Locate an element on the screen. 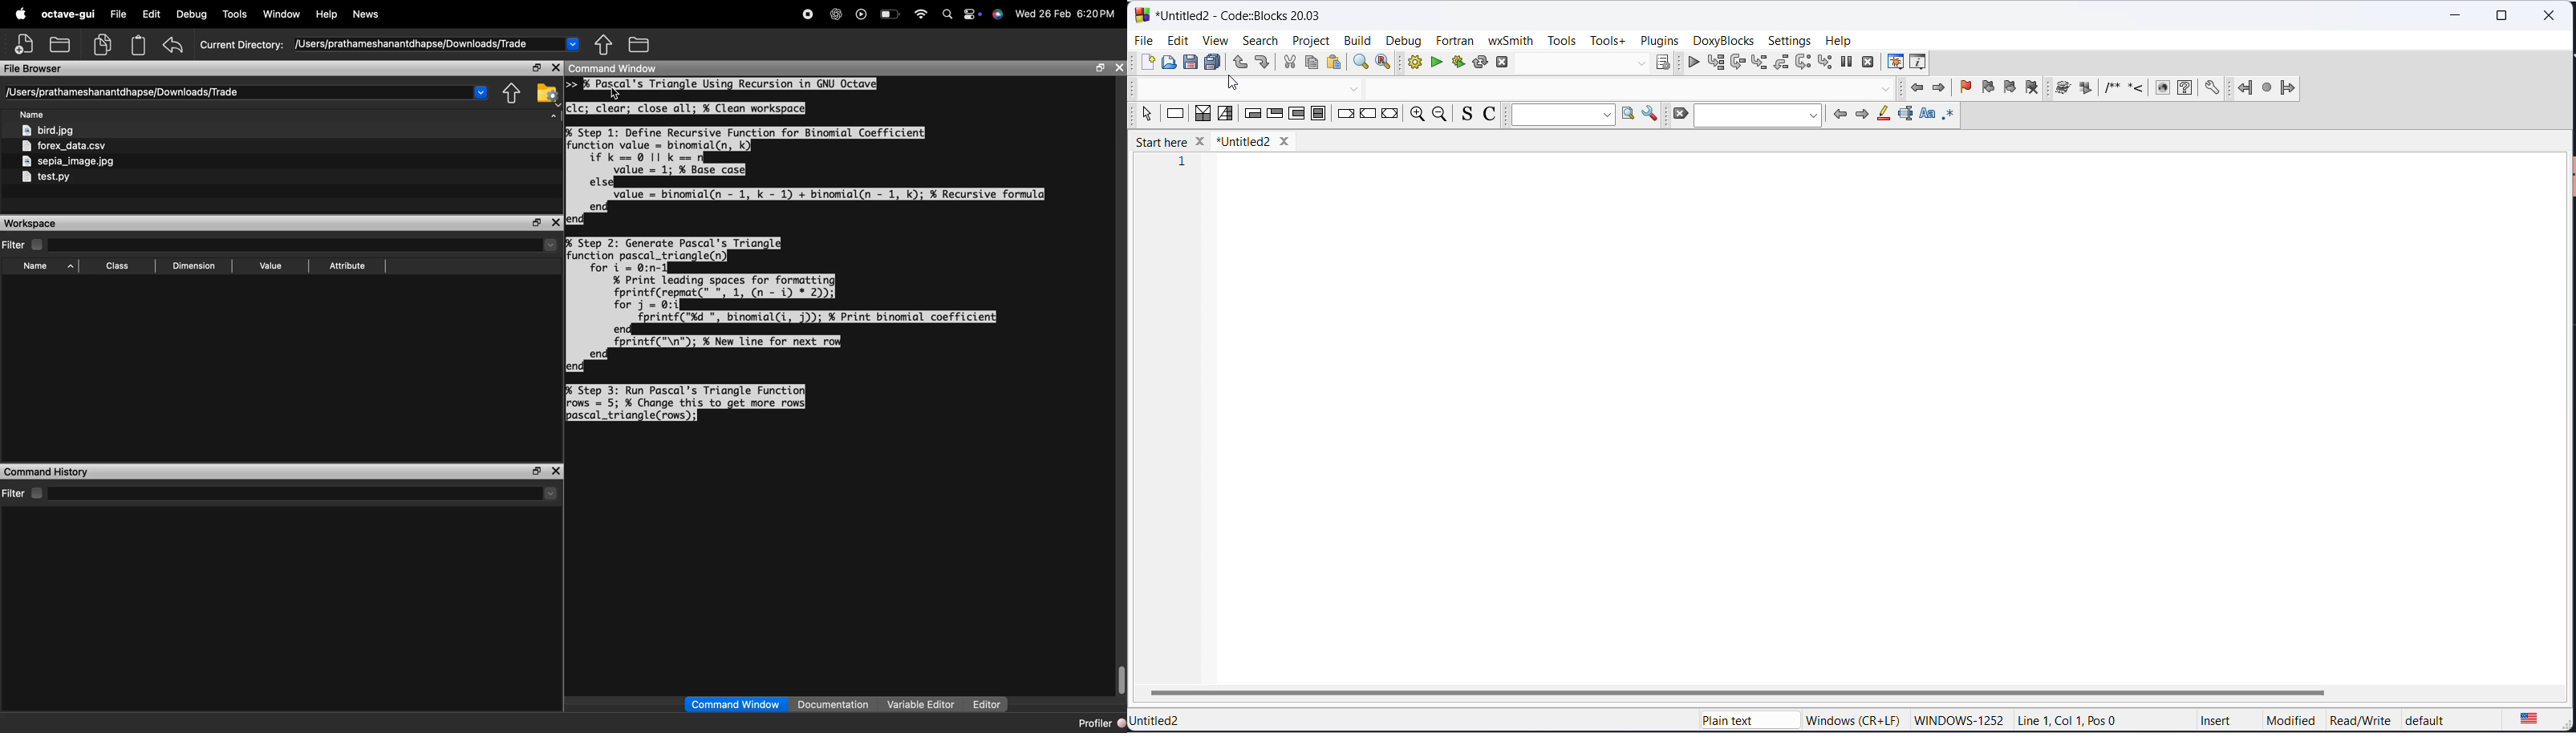  start here tab is located at coordinates (1166, 140).